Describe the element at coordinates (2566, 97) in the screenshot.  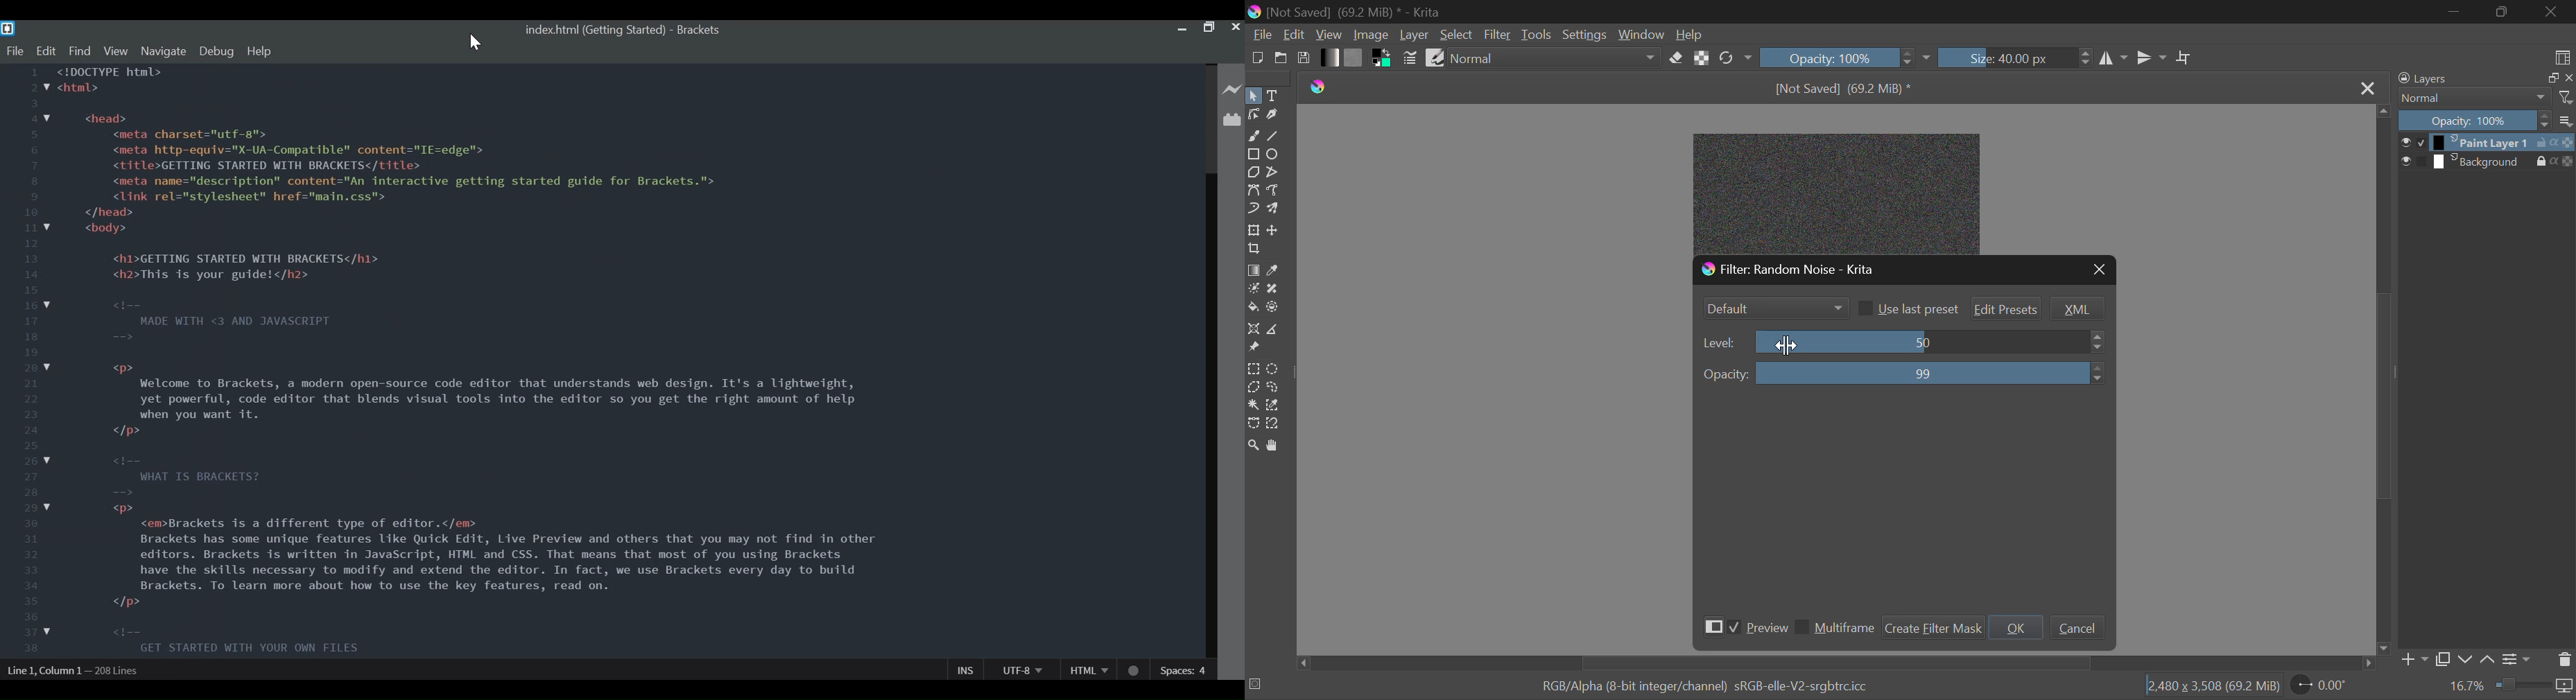
I see `filter` at that location.